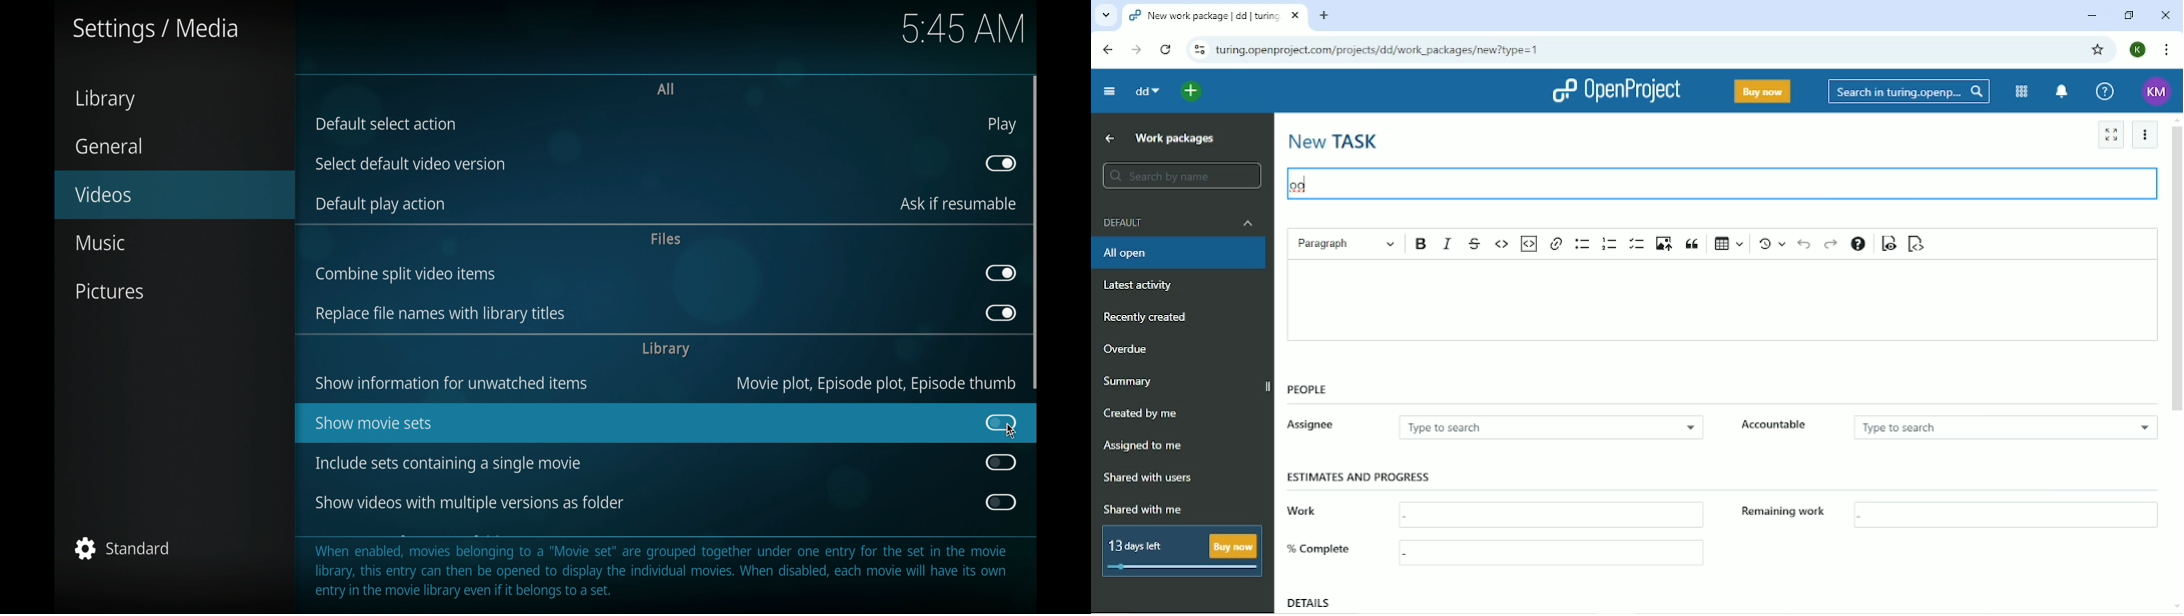 Image resolution: width=2184 pixels, height=616 pixels. What do you see at coordinates (109, 146) in the screenshot?
I see `general` at bounding box center [109, 146].